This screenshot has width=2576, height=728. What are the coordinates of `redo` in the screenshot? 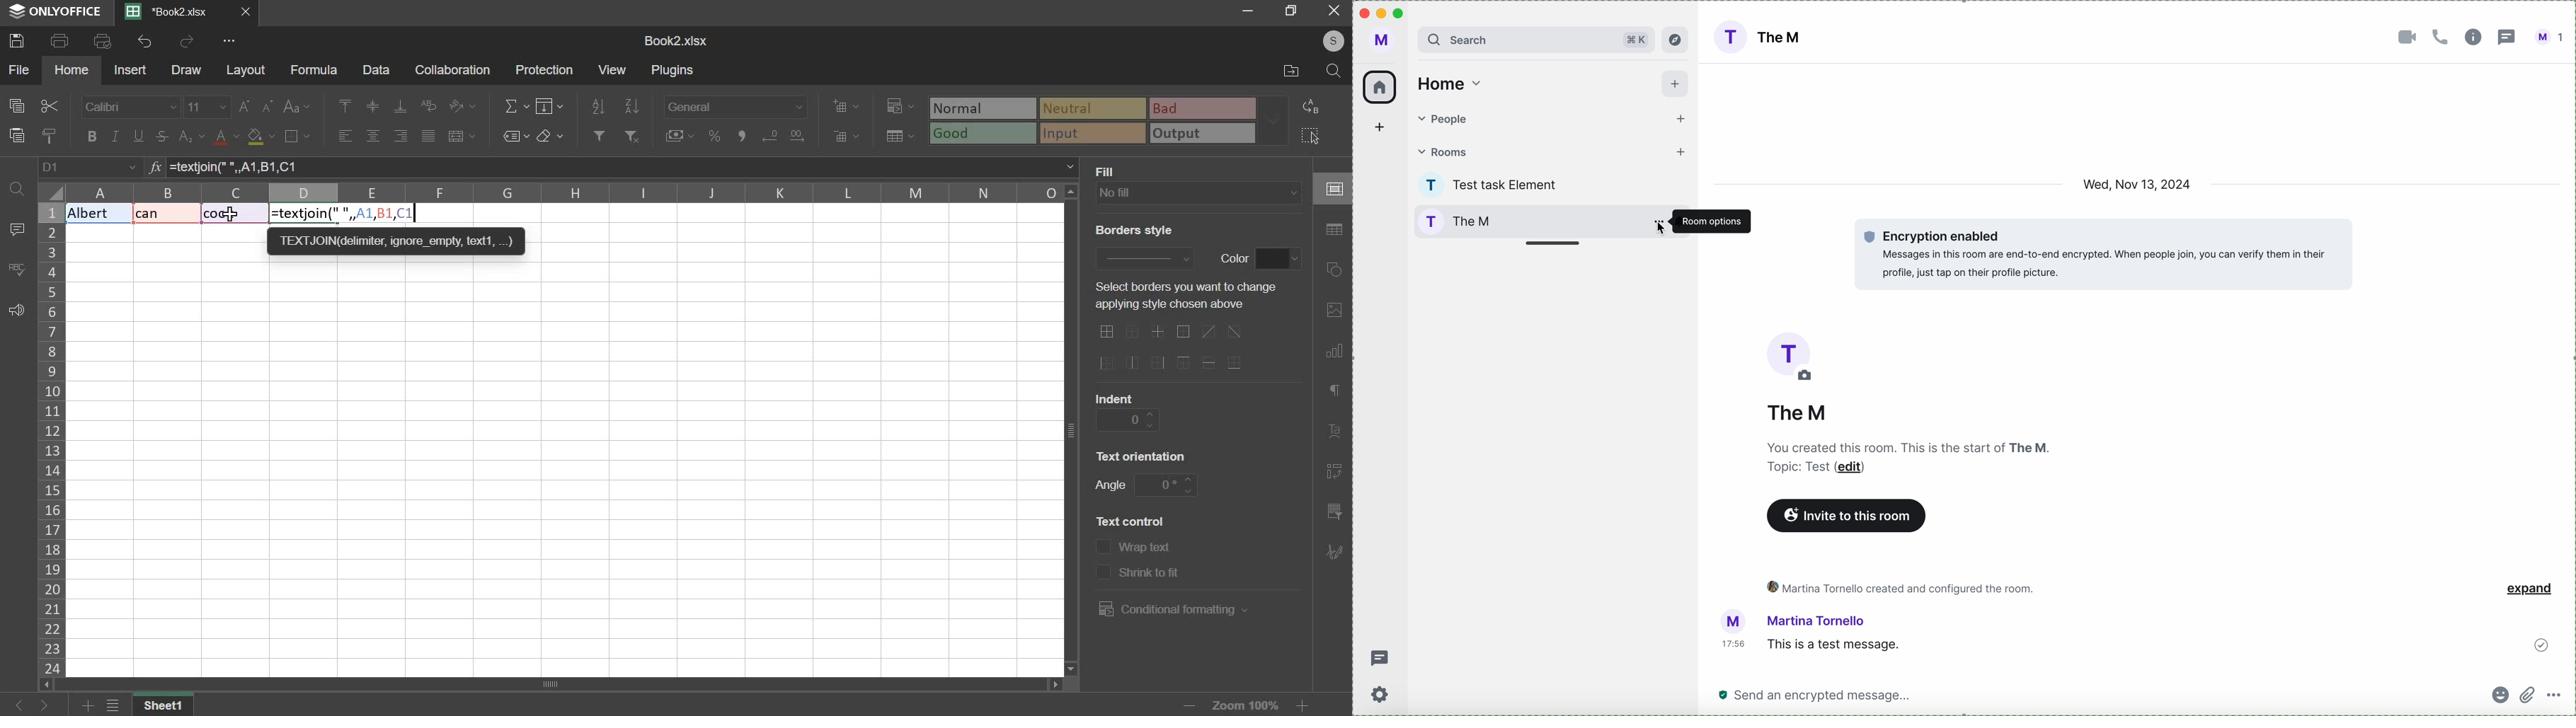 It's located at (188, 42).